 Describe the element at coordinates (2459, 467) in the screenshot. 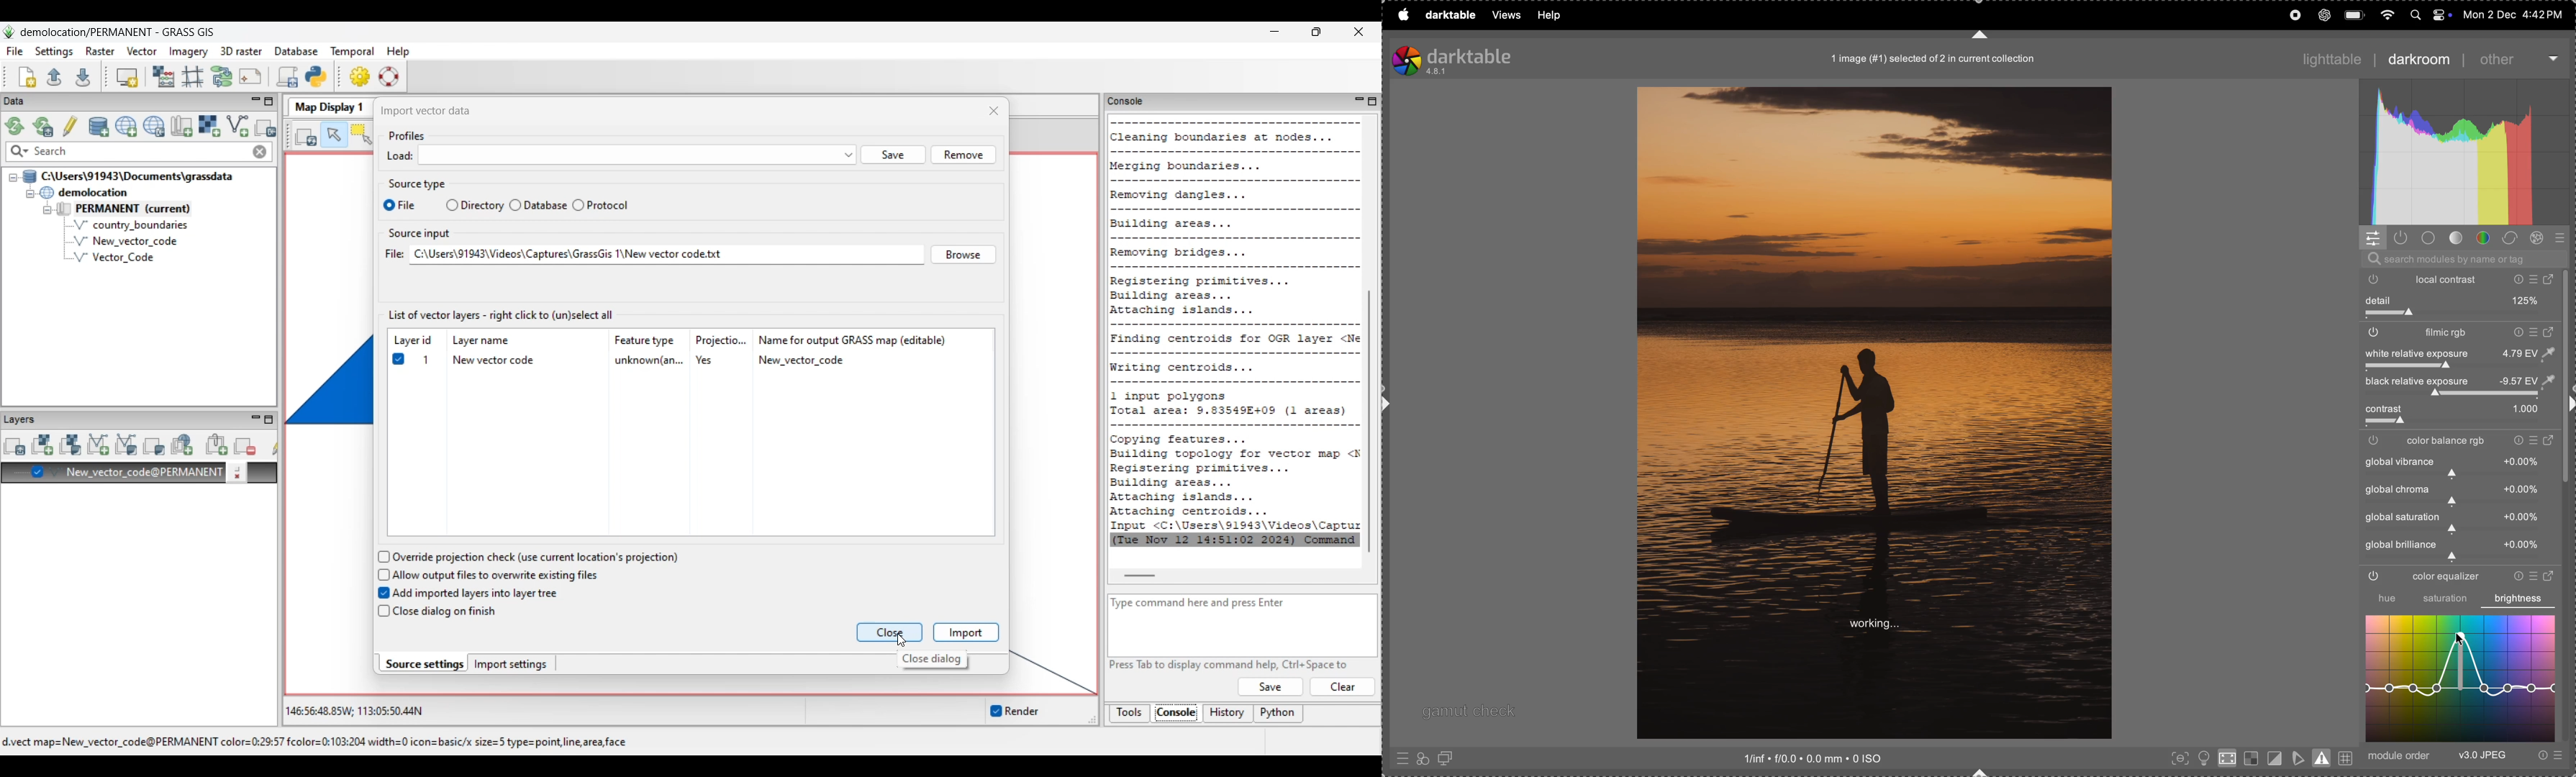

I see `global variance` at that location.